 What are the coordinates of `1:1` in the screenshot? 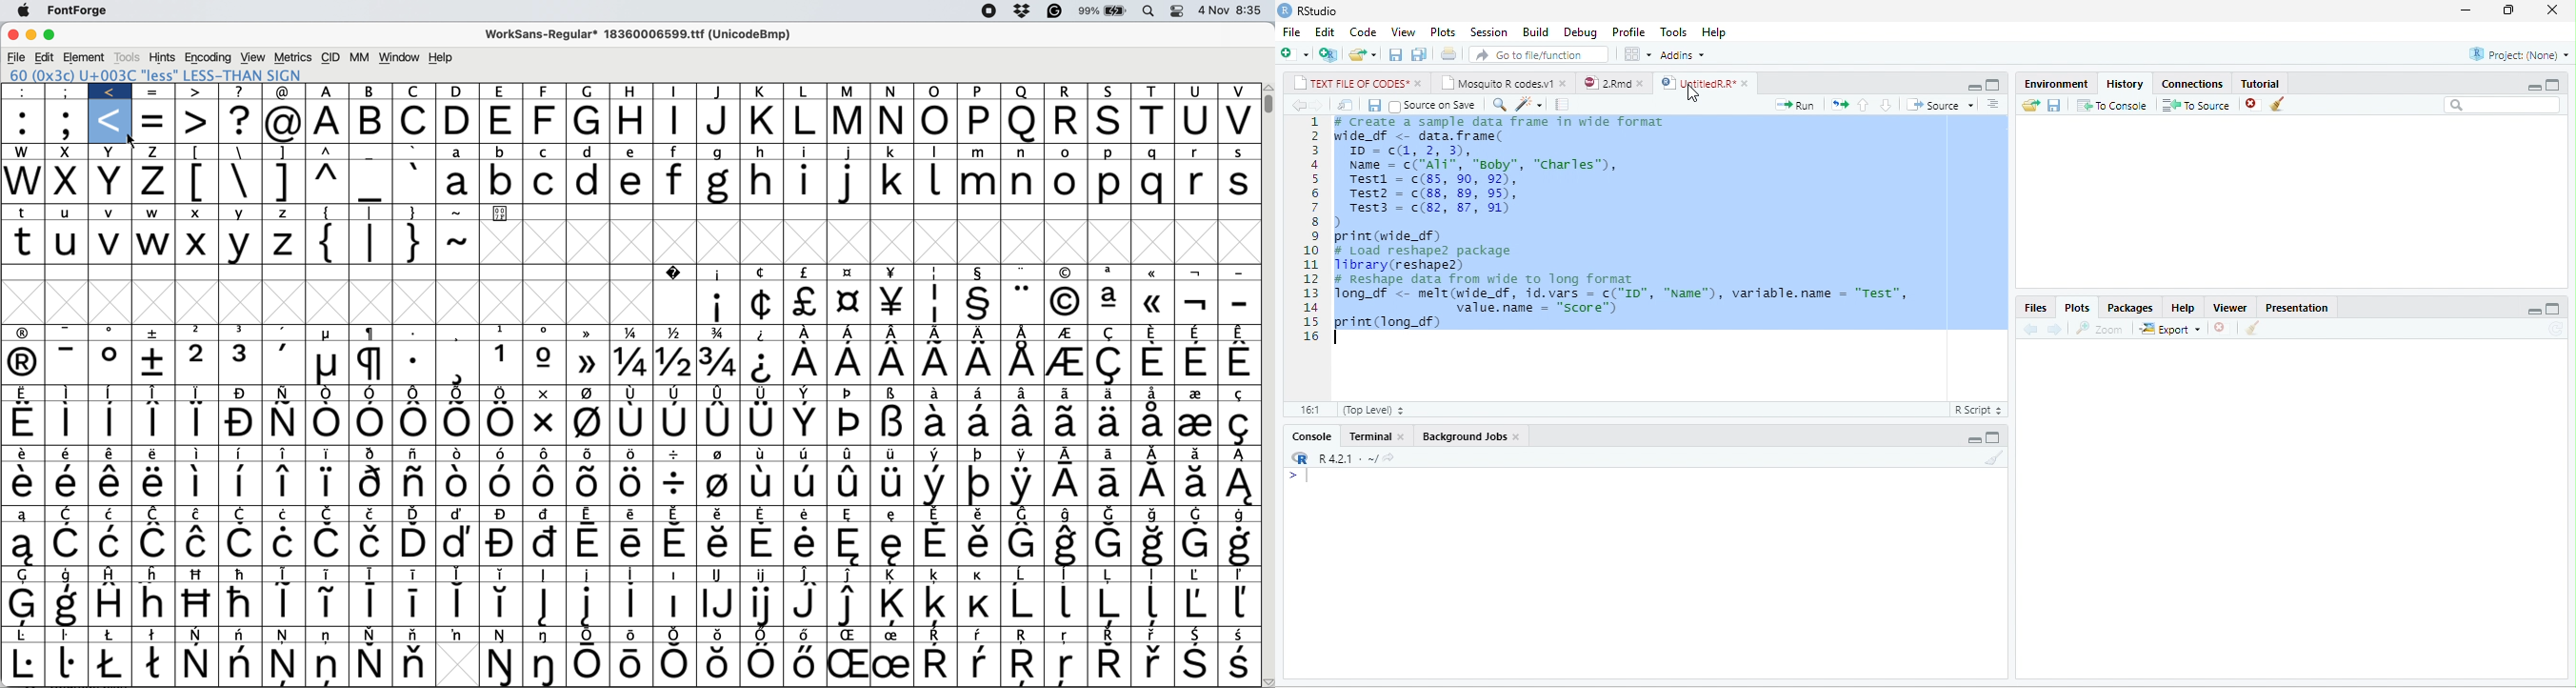 It's located at (1308, 410).